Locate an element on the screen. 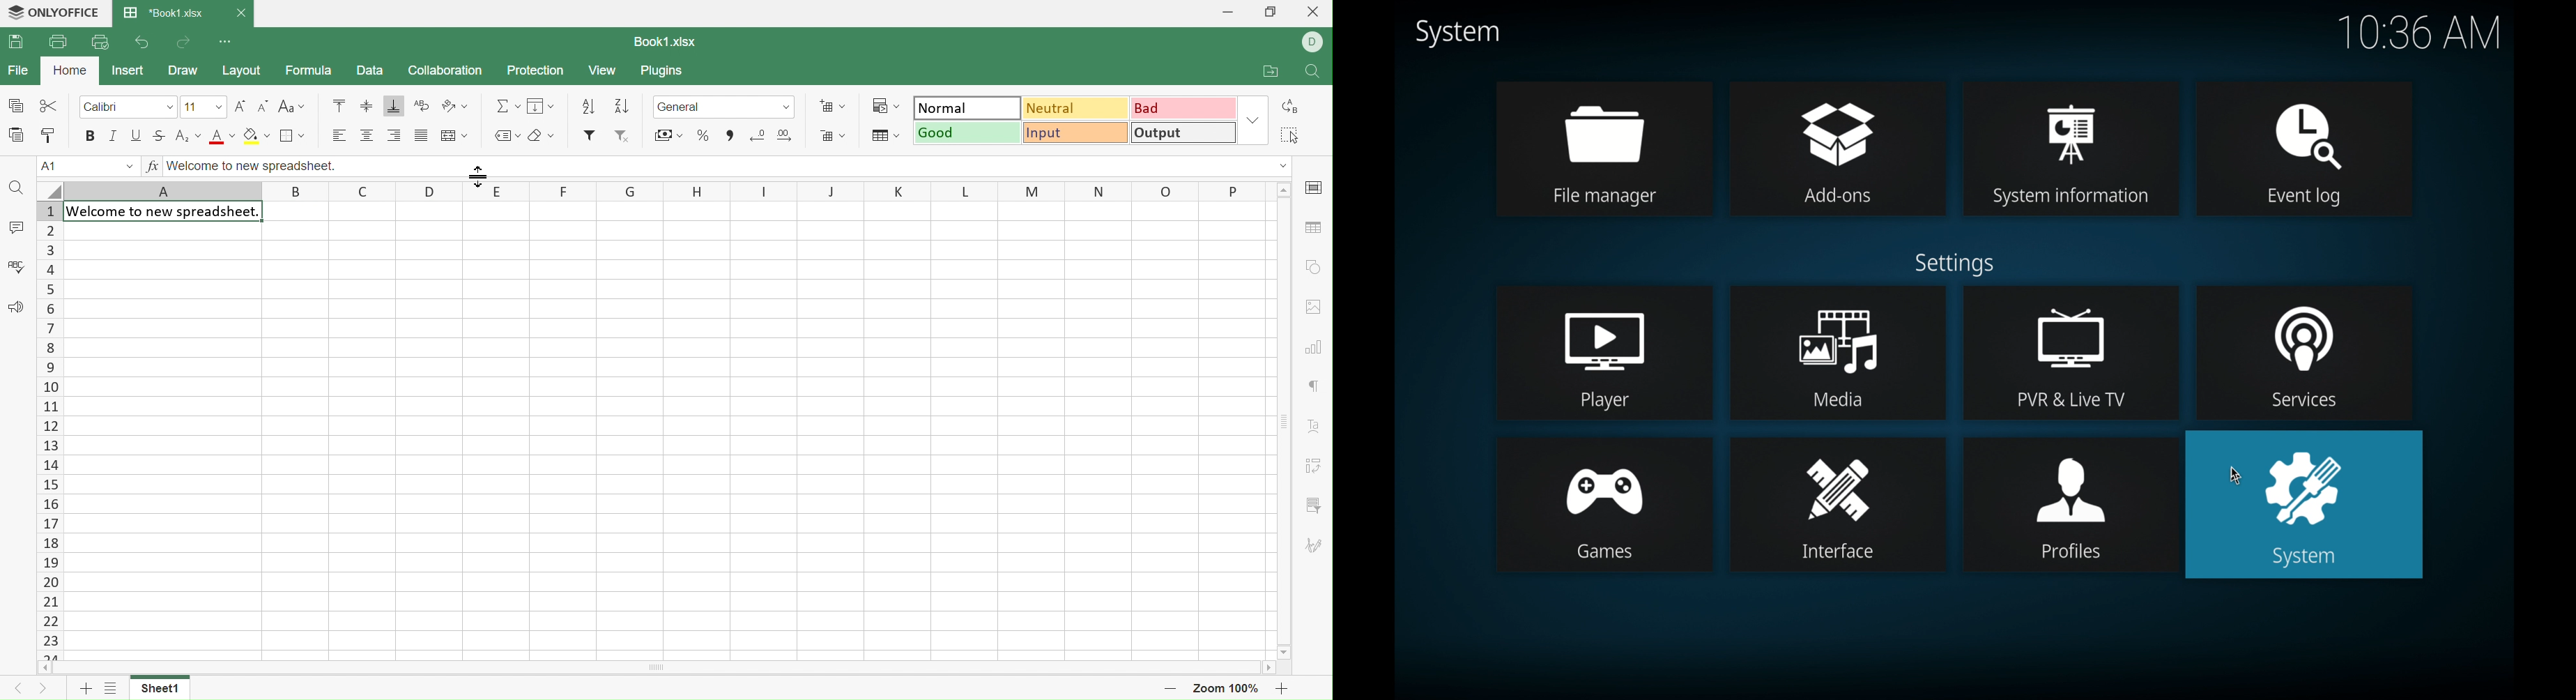 The height and width of the screenshot is (700, 2576). Decrease decimal is located at coordinates (758, 134).